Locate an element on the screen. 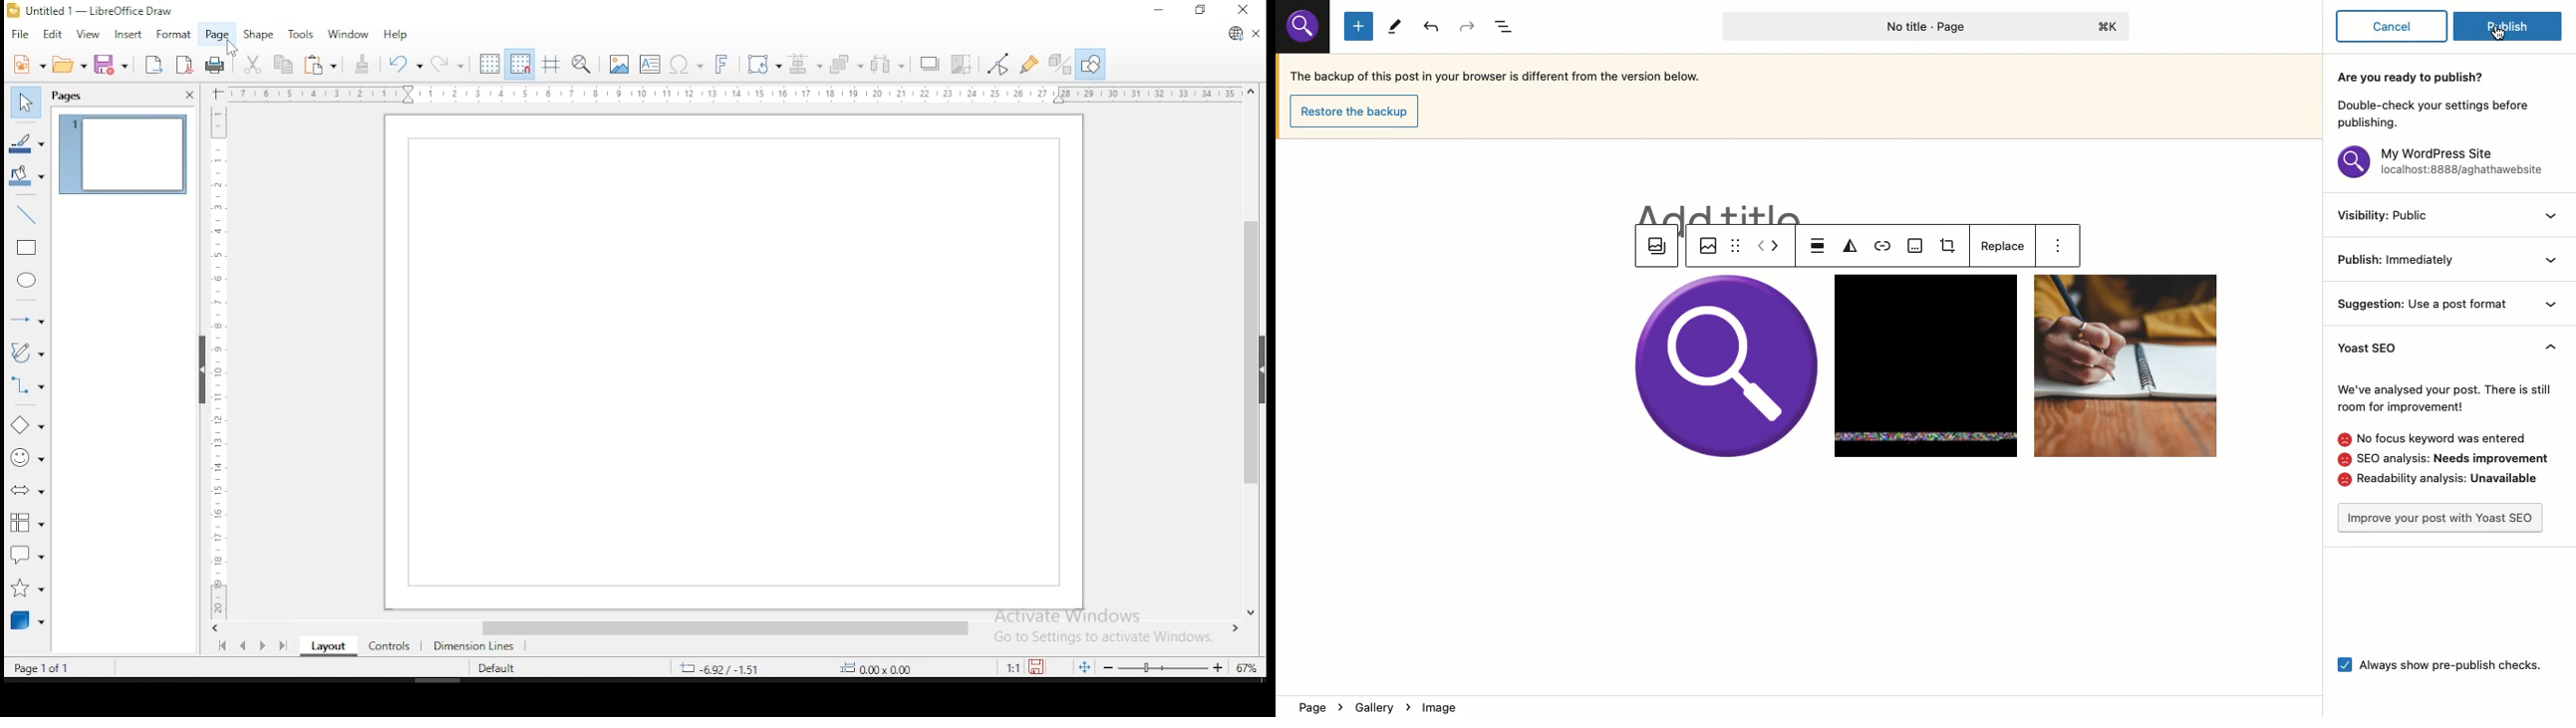  insert line is located at coordinates (28, 215).